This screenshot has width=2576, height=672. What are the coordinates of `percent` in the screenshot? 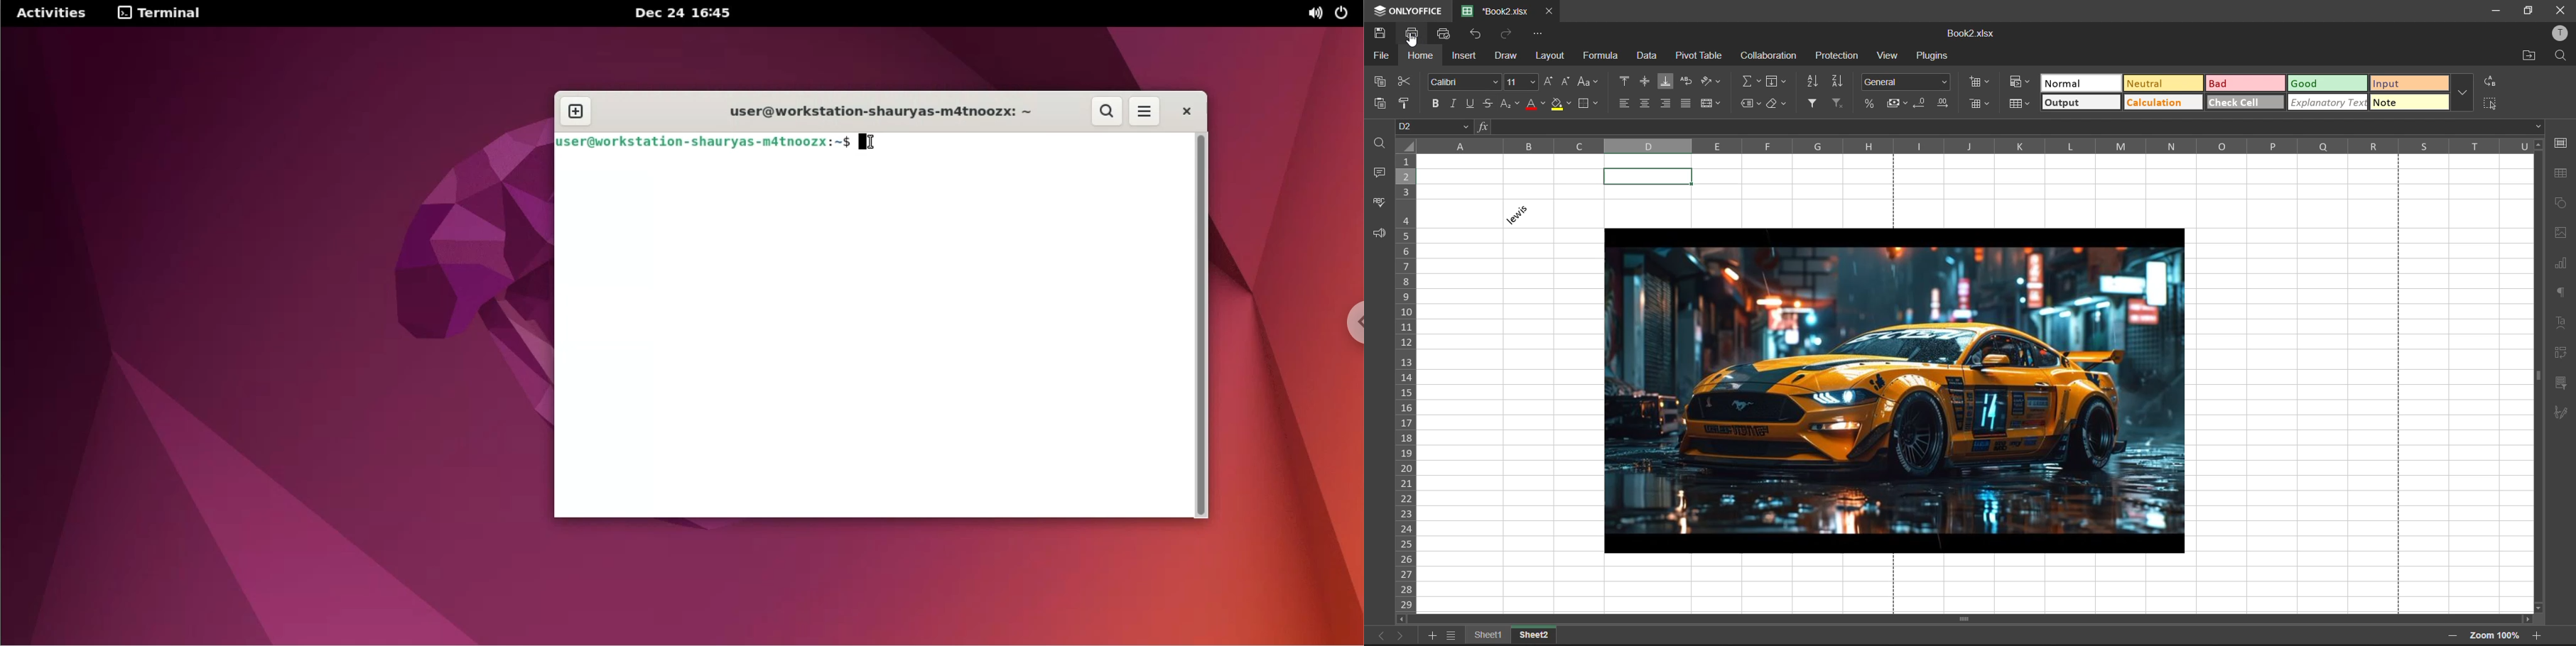 It's located at (1870, 105).